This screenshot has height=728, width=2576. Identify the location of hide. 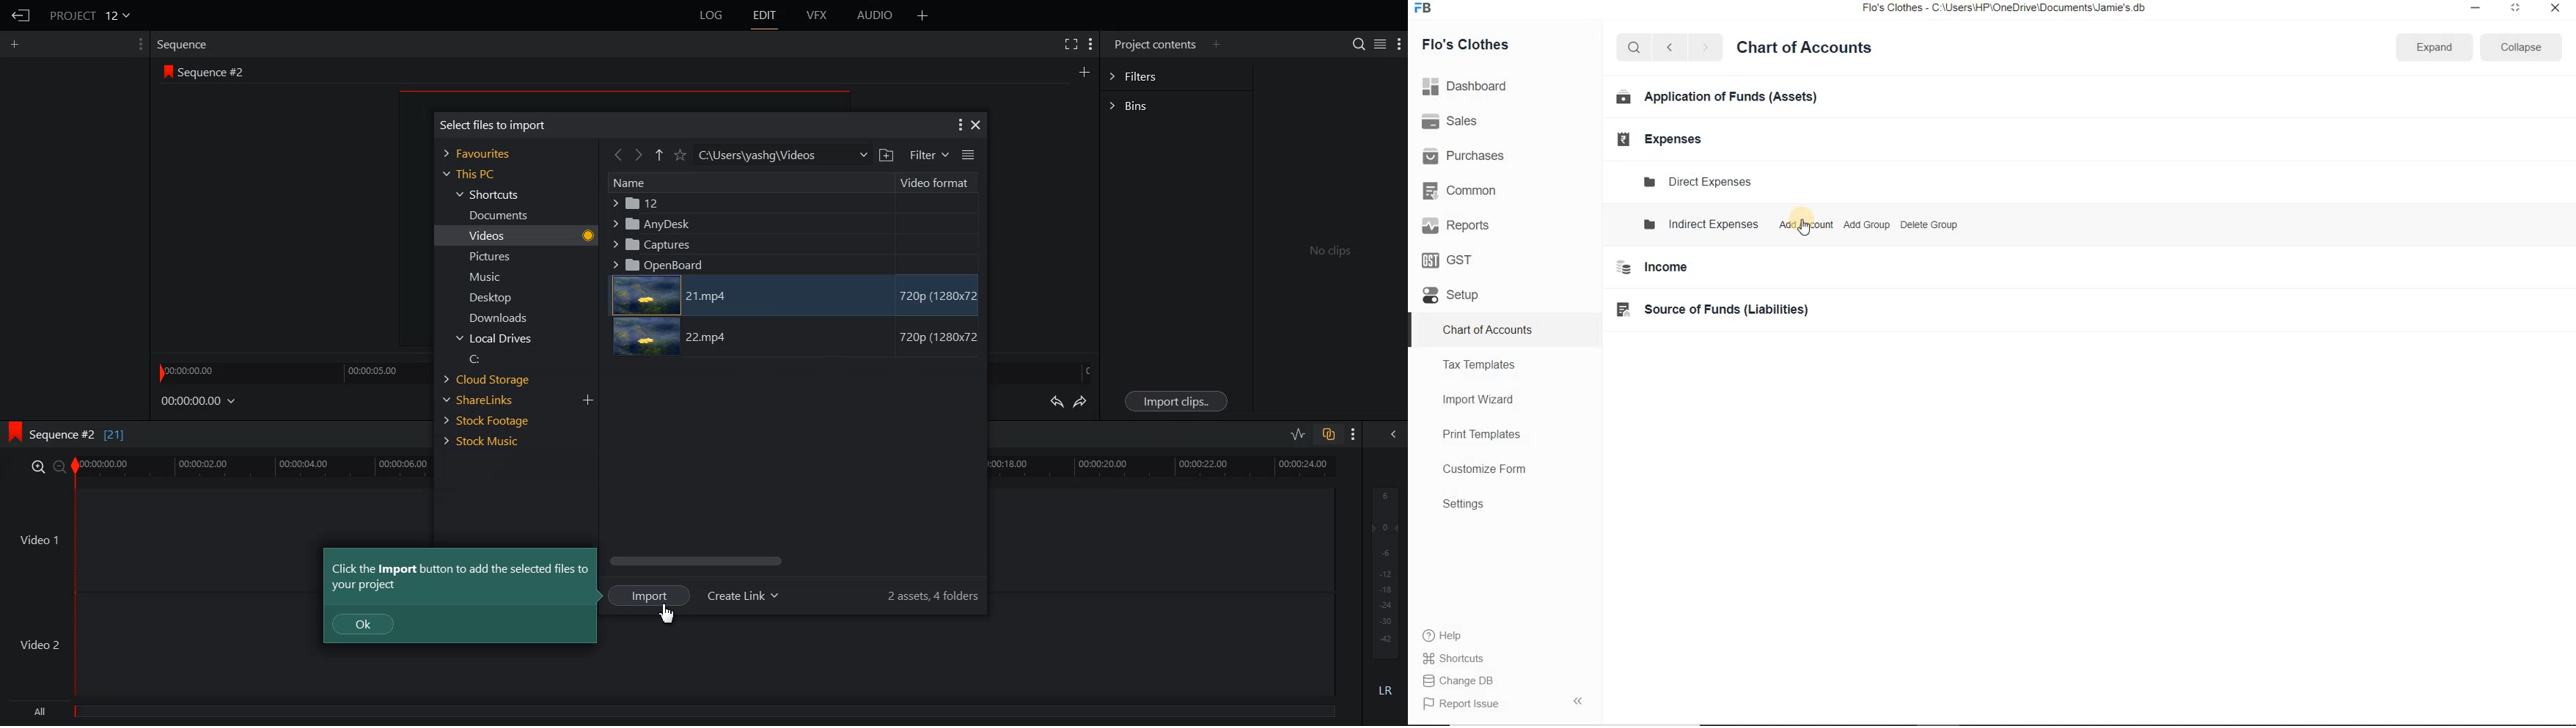
(1578, 701).